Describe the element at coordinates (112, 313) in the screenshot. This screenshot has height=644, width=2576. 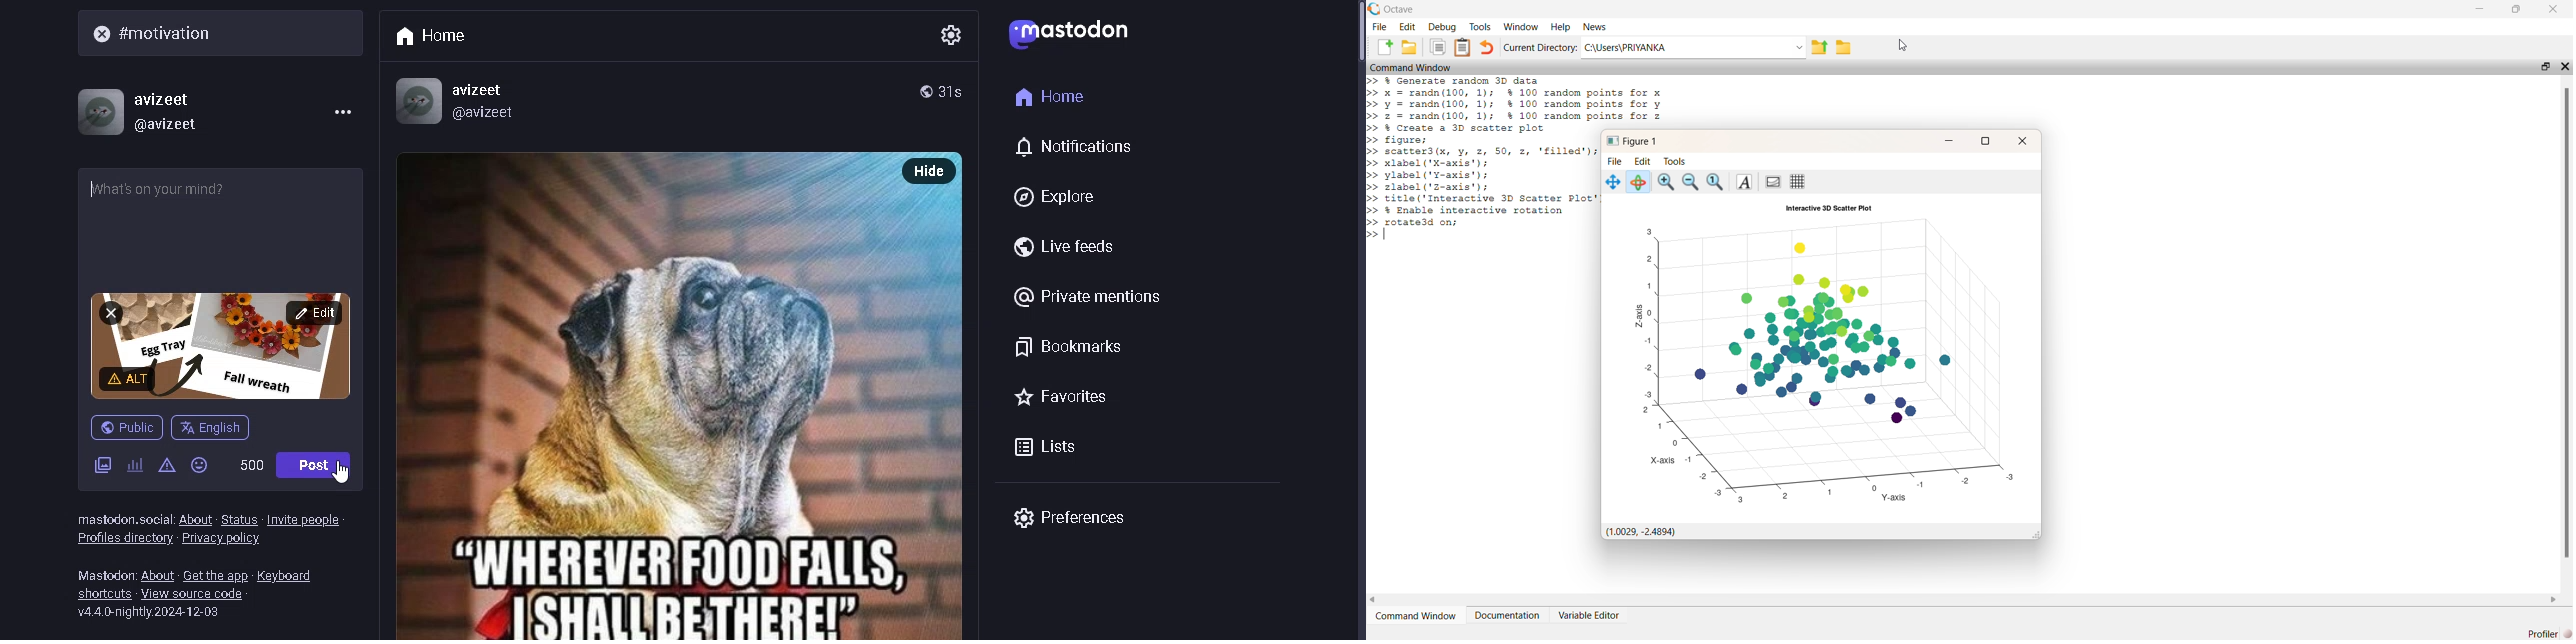
I see `remove picture` at that location.